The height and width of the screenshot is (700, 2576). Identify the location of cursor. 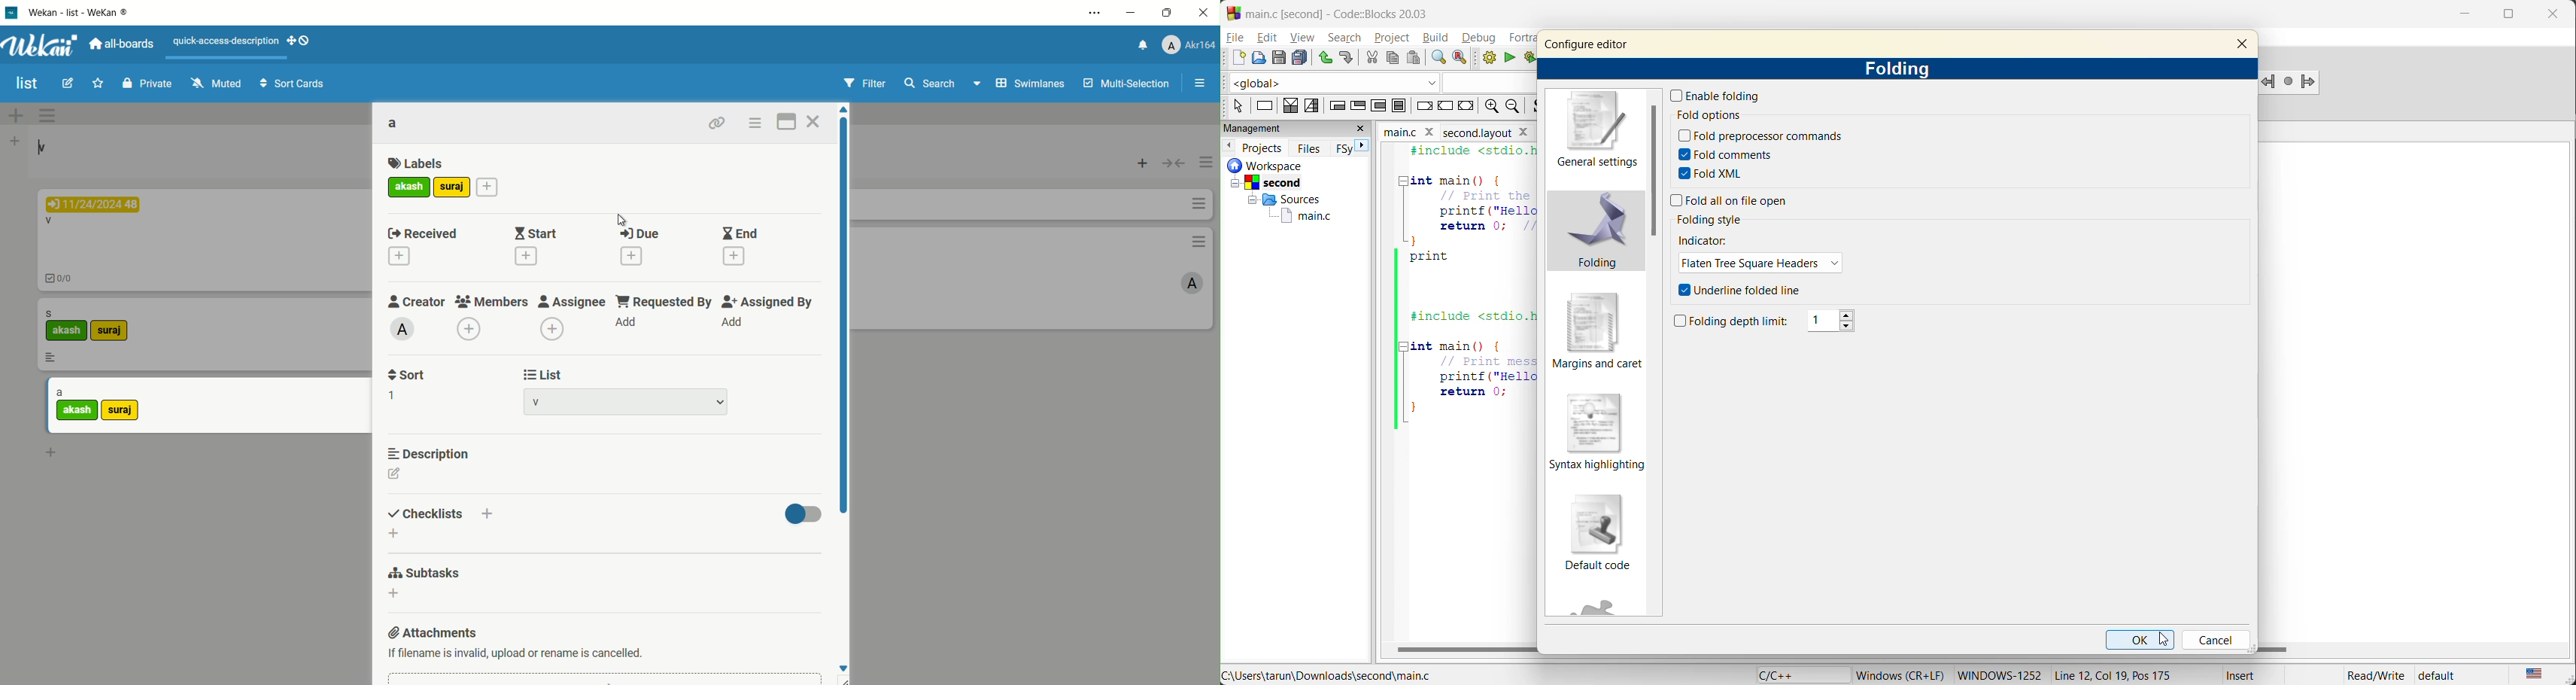
(2165, 638).